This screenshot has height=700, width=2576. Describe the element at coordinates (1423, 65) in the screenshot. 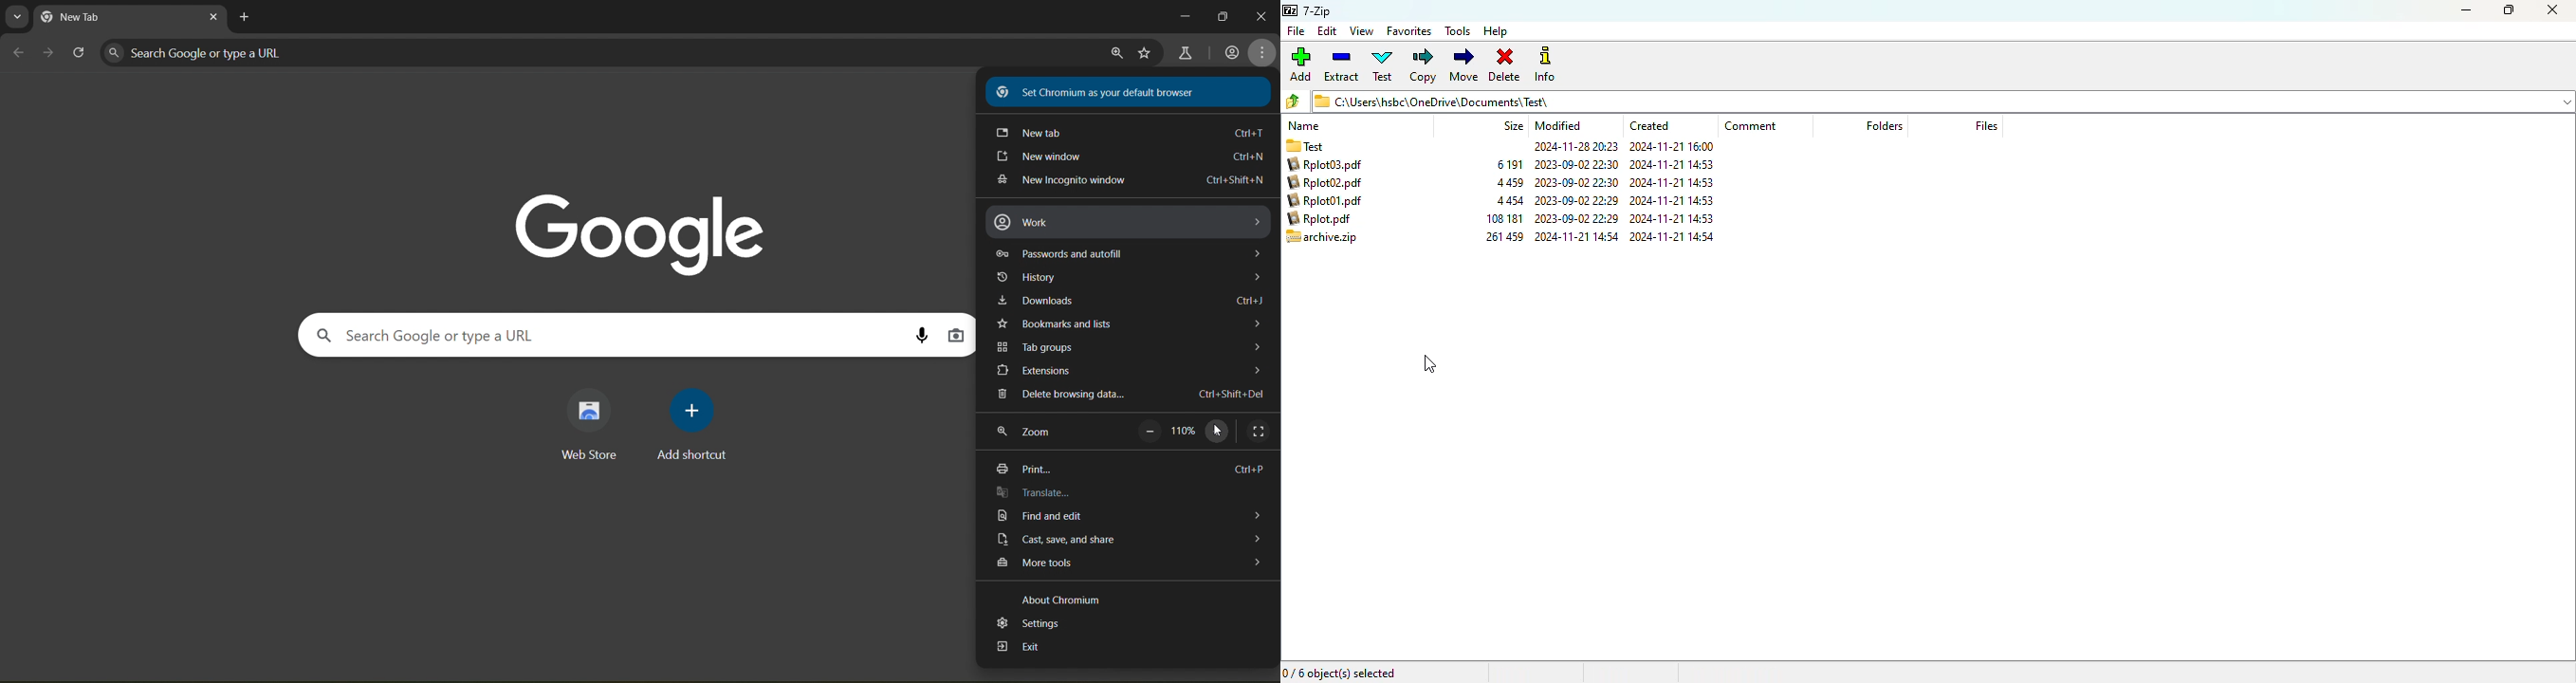

I see `copy` at that location.